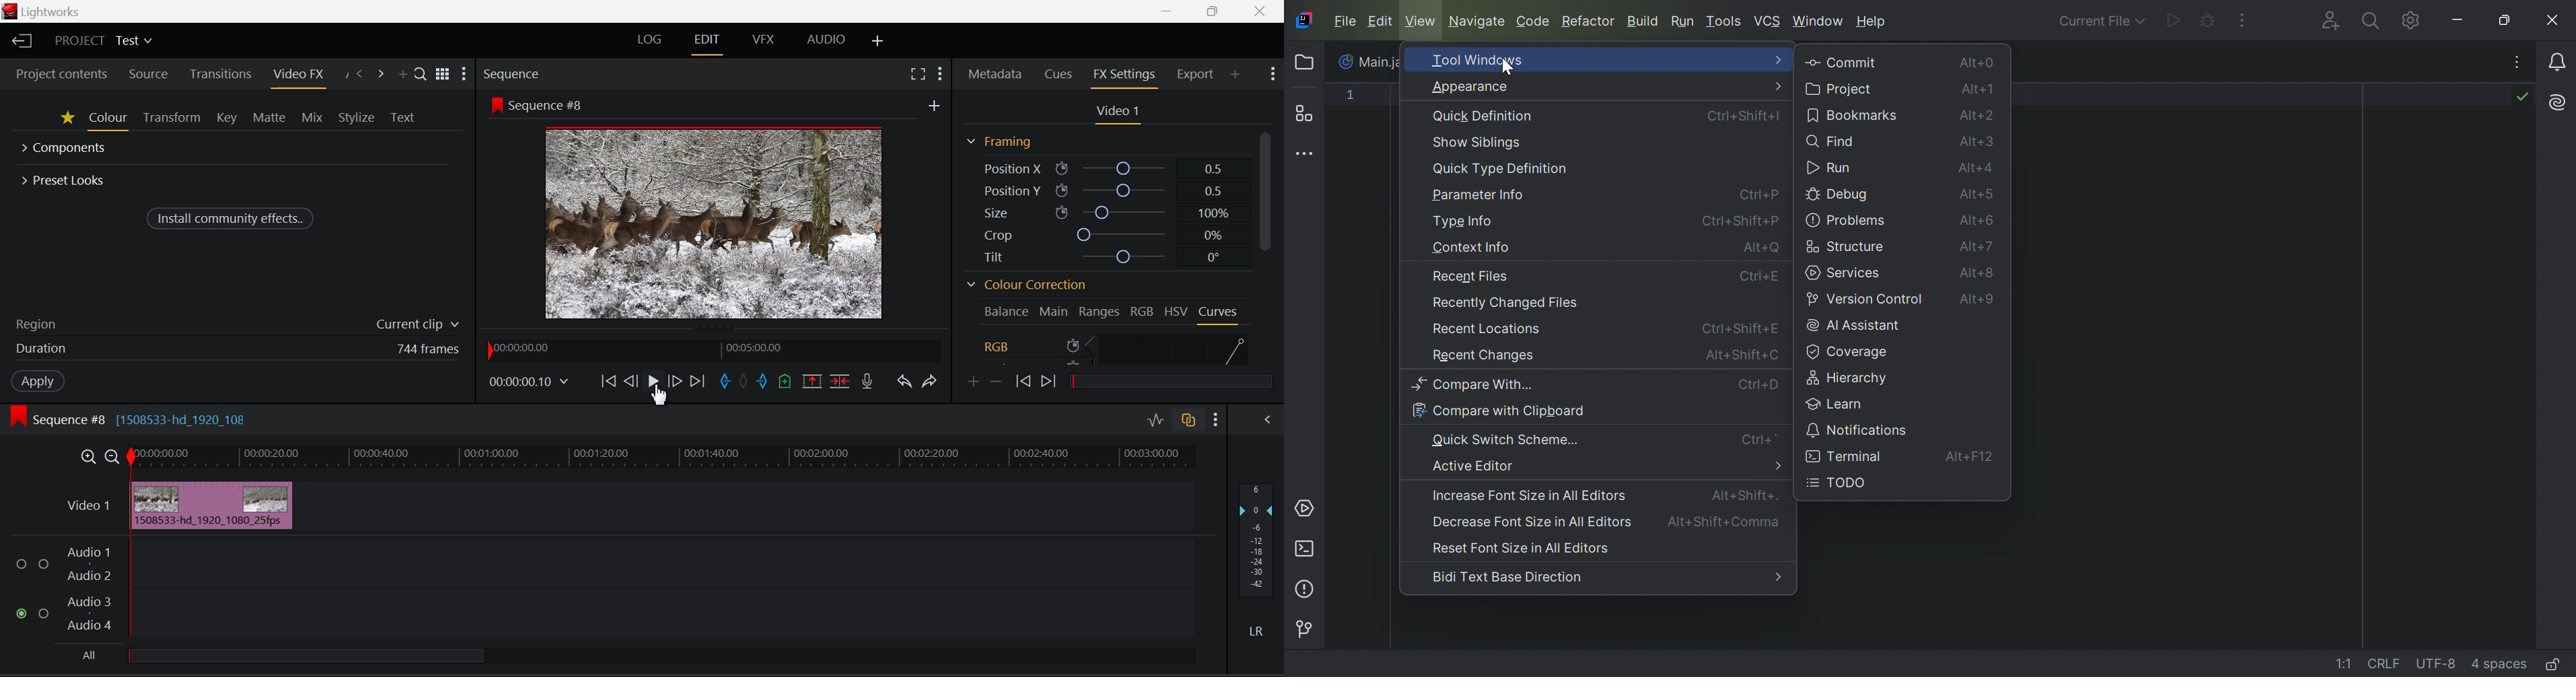 This screenshot has width=2576, height=700. What do you see at coordinates (1023, 381) in the screenshot?
I see `Previous keyframe` at bounding box center [1023, 381].